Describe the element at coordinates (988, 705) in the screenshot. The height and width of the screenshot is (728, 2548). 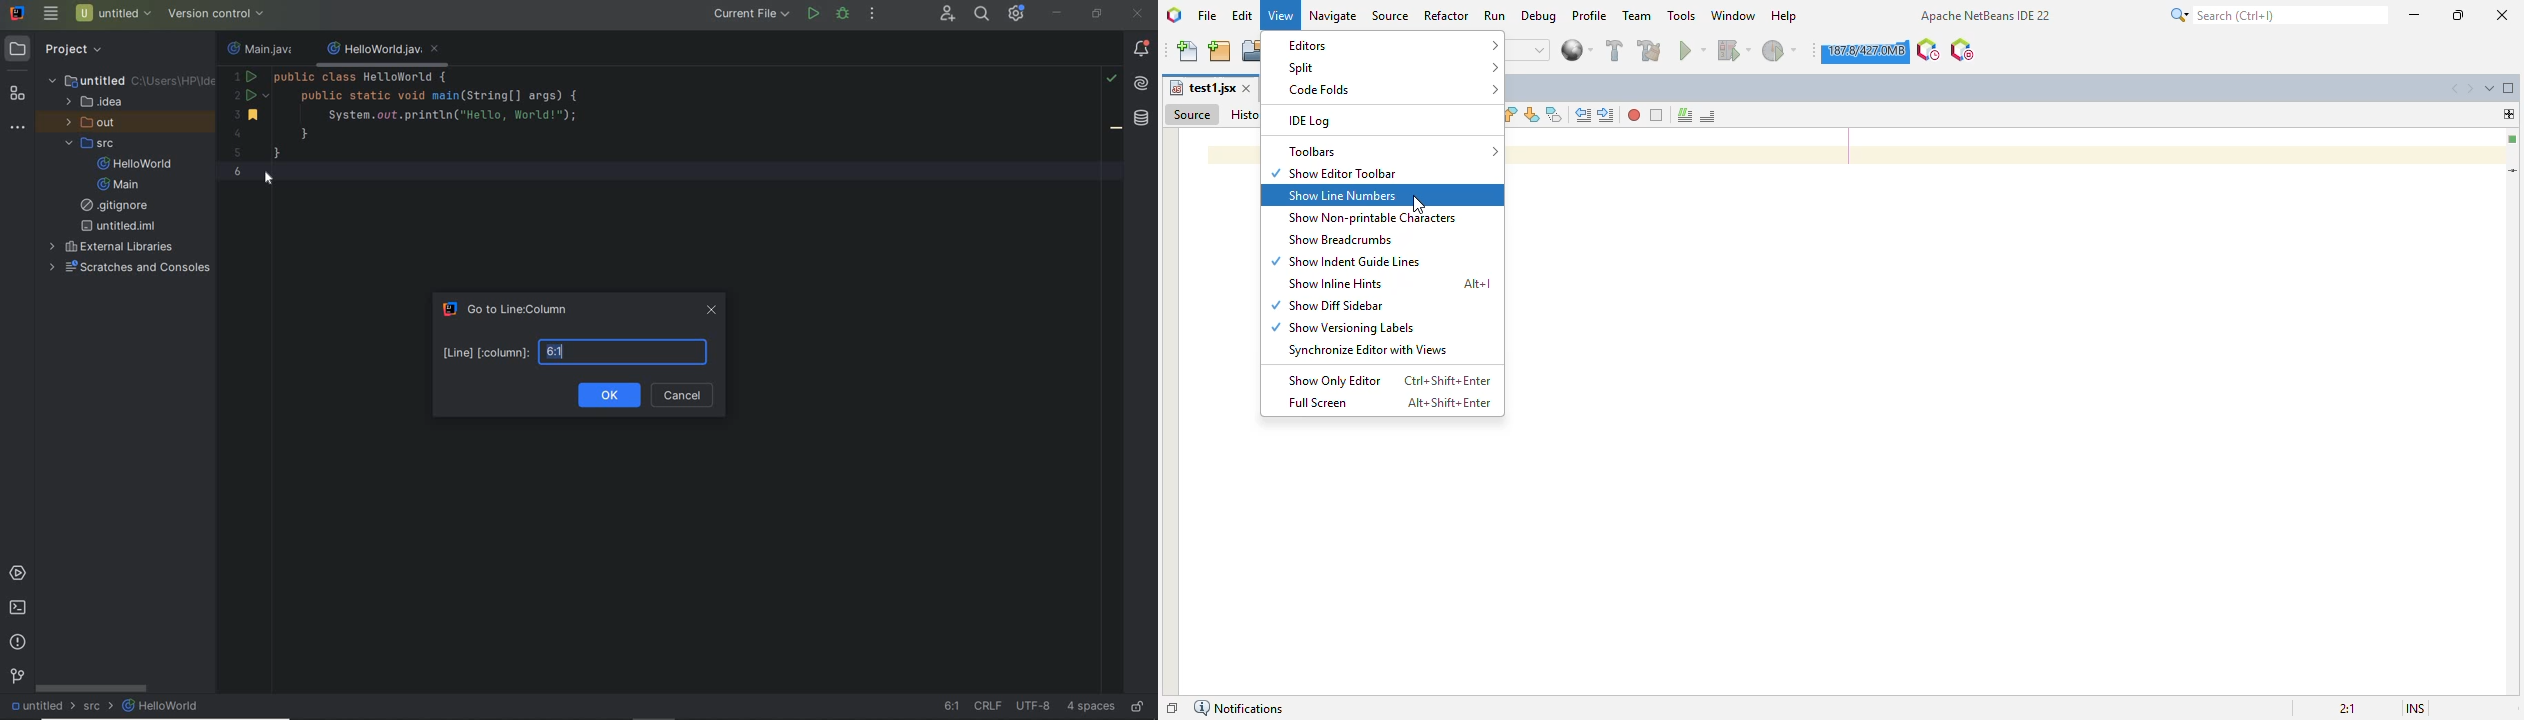
I see `line separator` at that location.